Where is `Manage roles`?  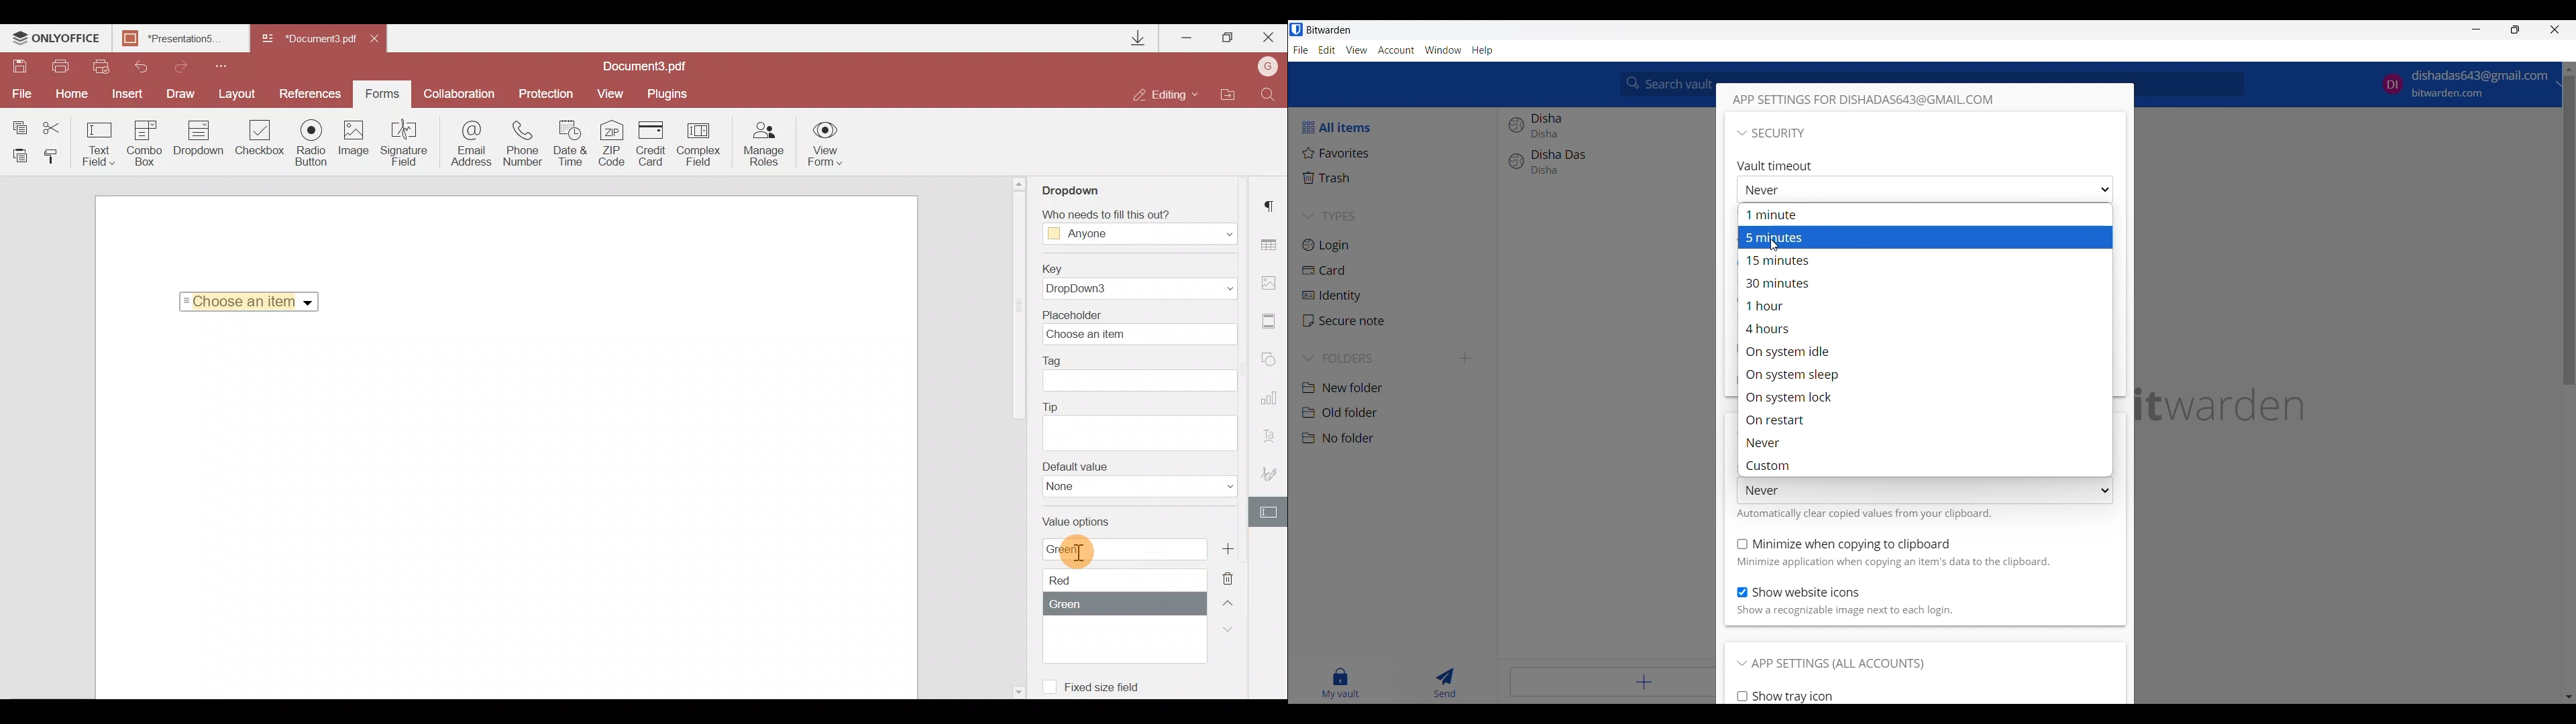 Manage roles is located at coordinates (764, 144).